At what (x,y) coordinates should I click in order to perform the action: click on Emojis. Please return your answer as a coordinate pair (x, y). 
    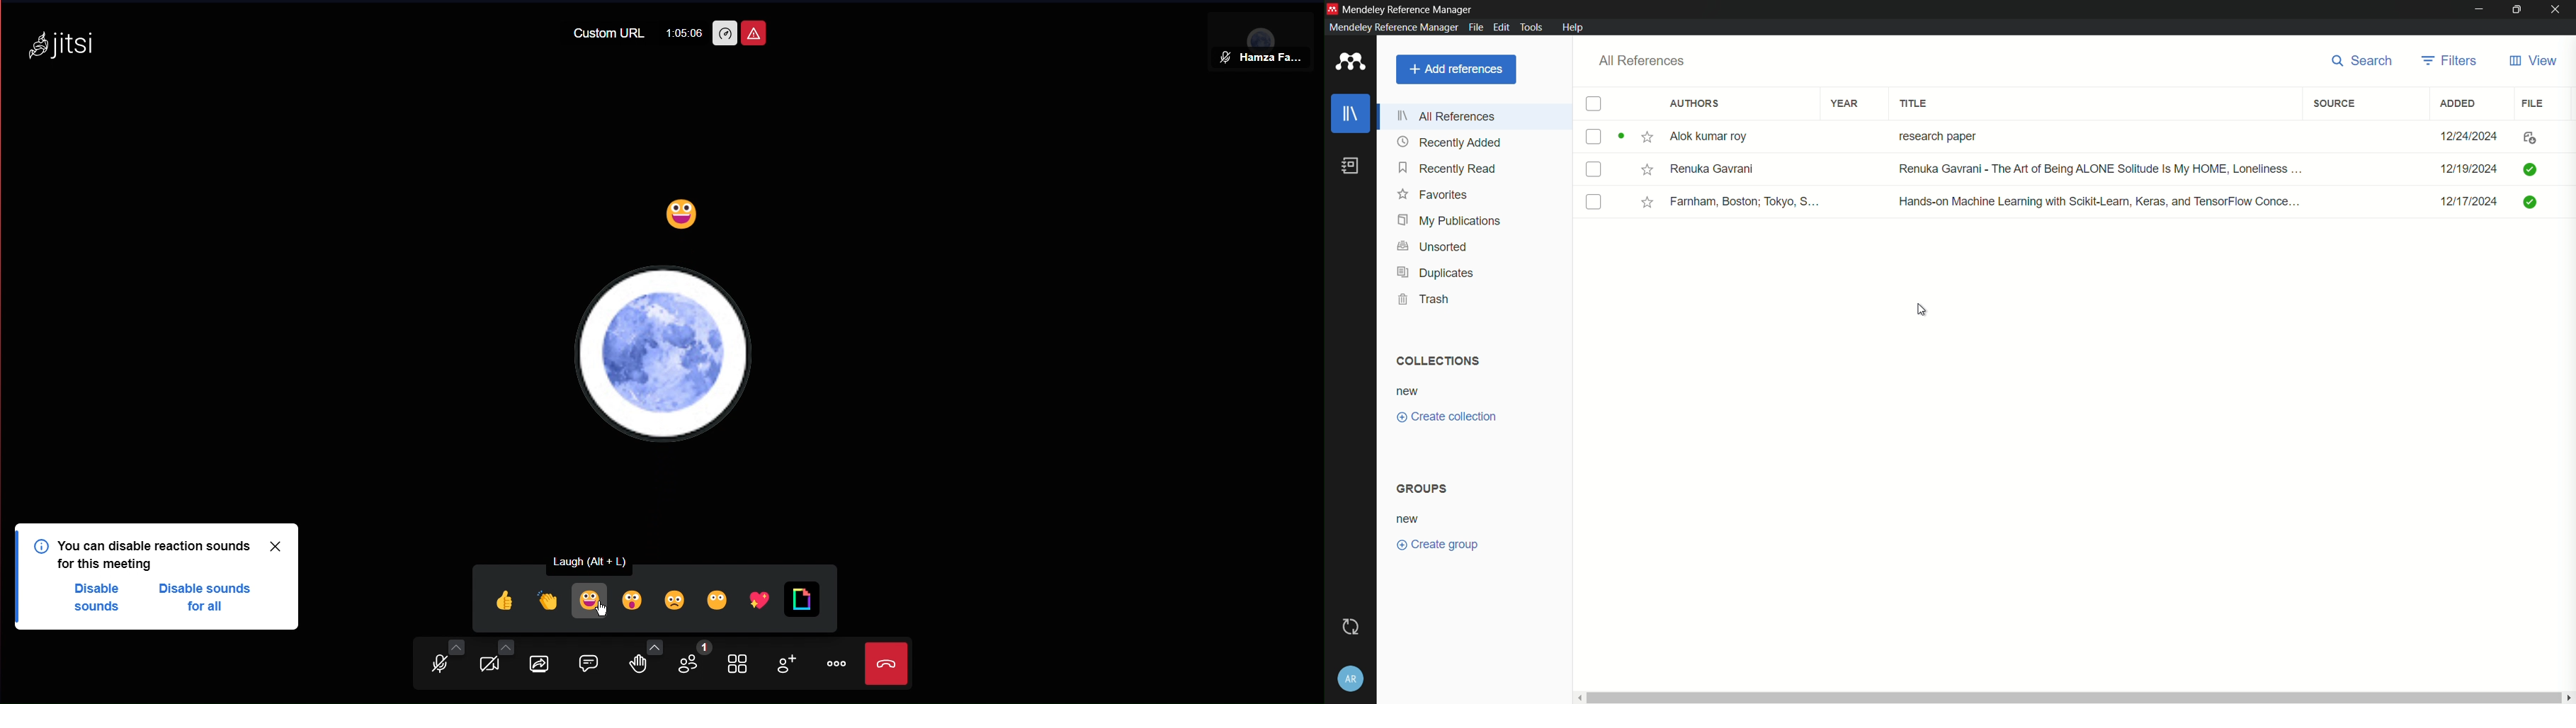
    Looking at the image, I should click on (649, 597).